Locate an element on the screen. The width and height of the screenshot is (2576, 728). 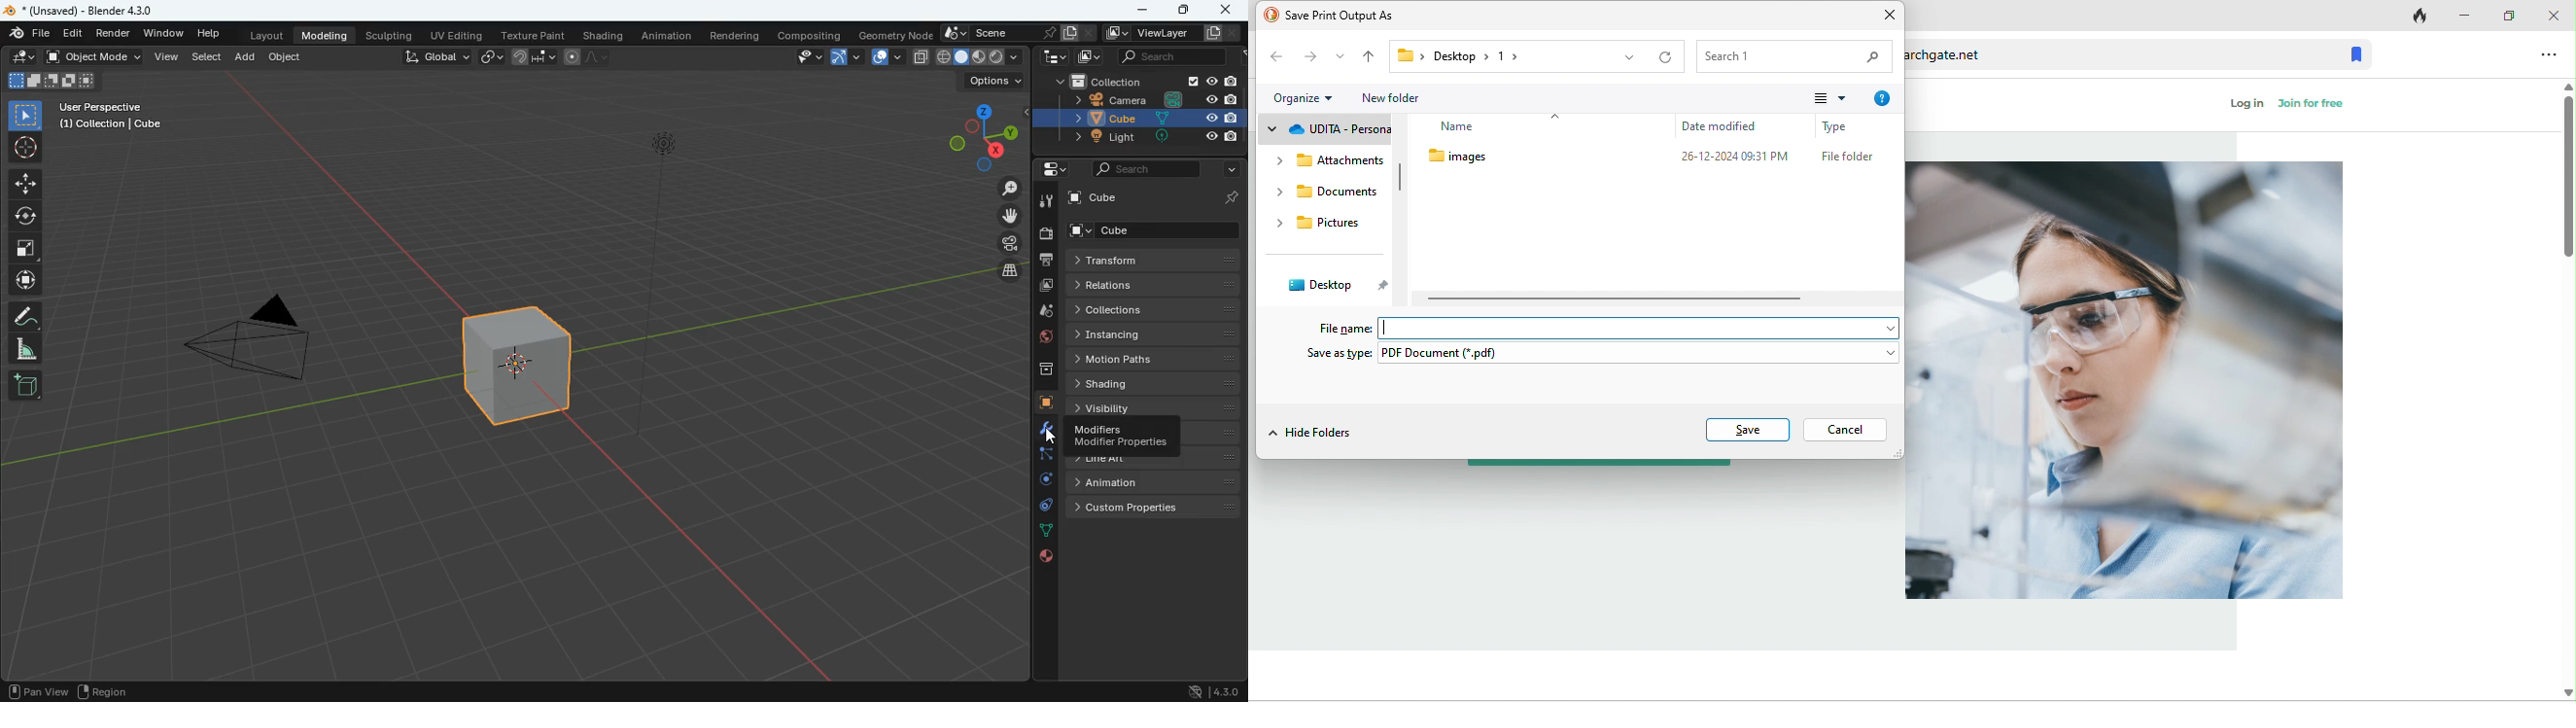
blender is located at coordinates (82, 11).